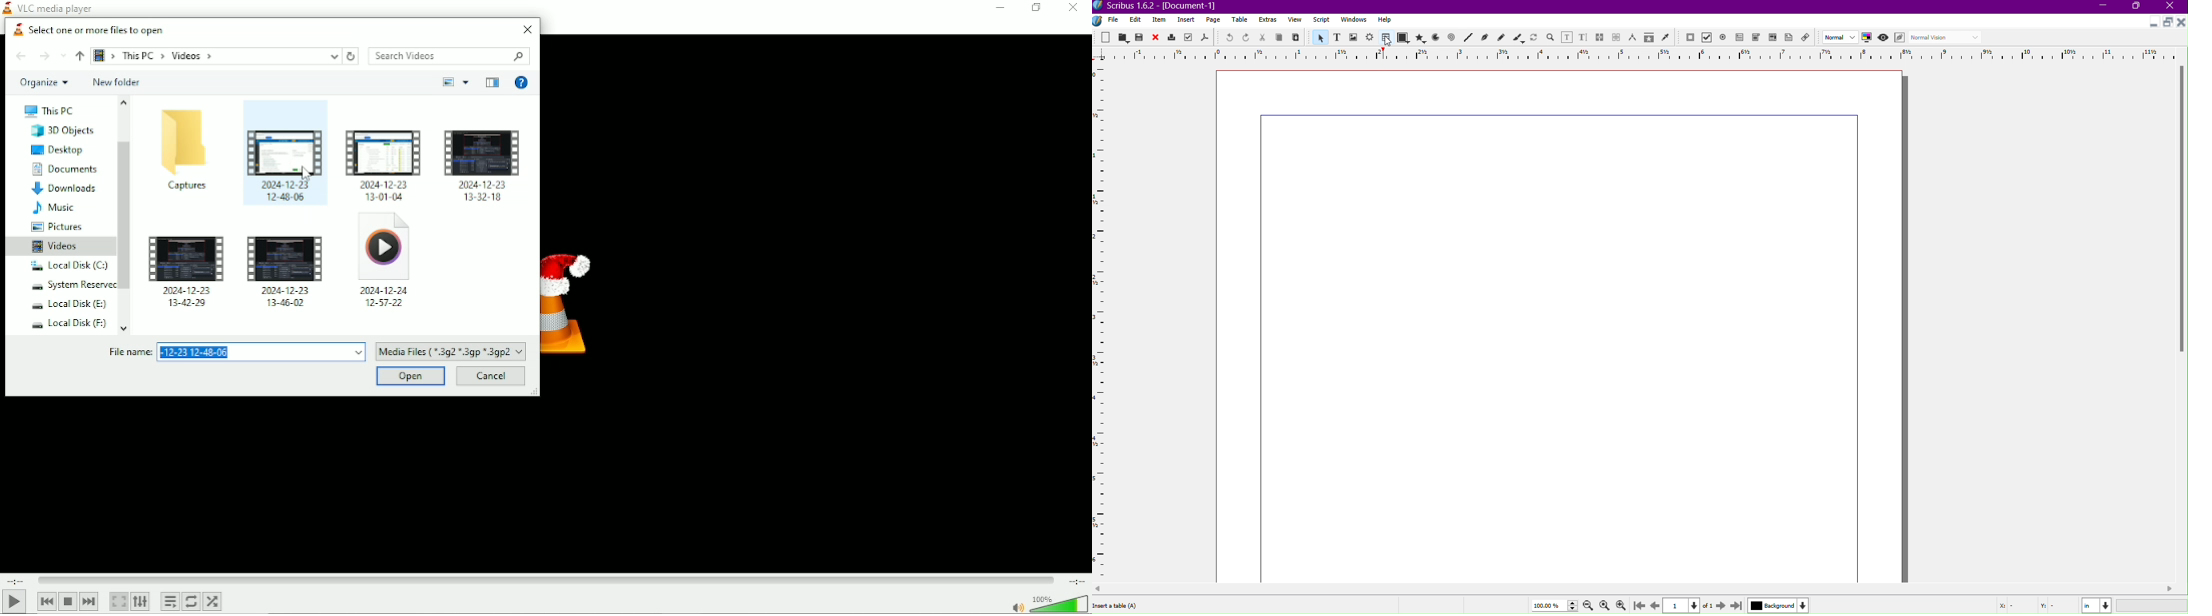 Image resolution: width=2212 pixels, height=616 pixels. I want to click on Close, so click(2182, 22).